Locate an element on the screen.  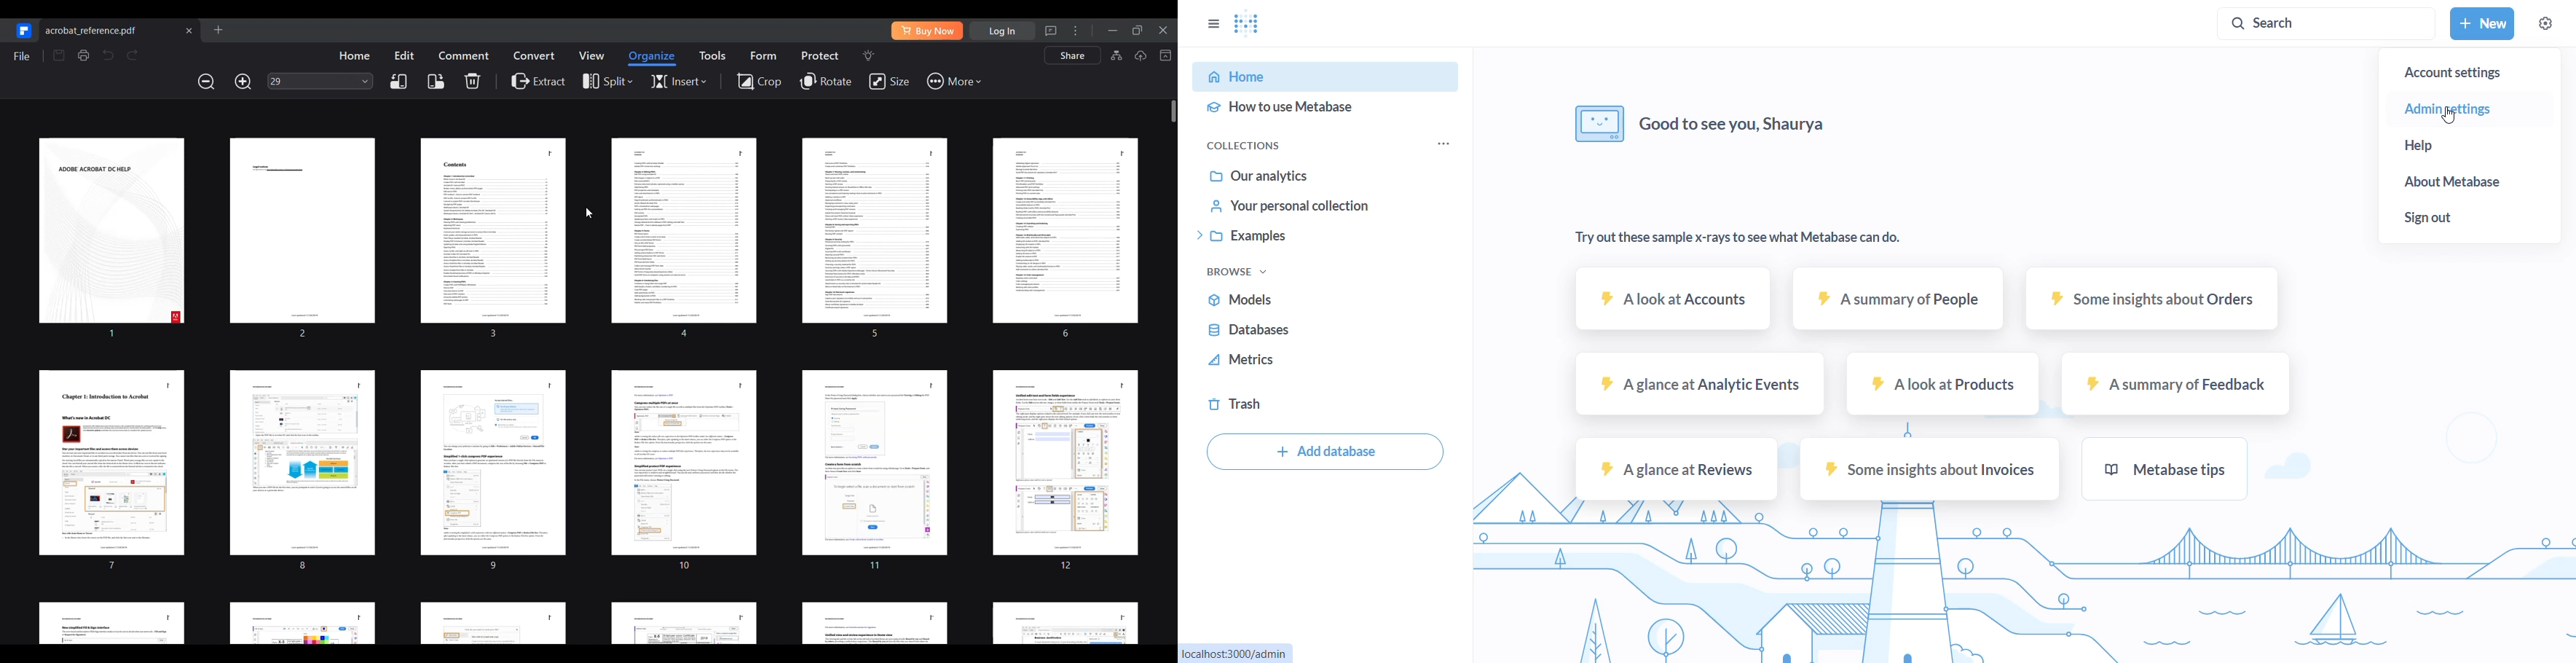
cursor is located at coordinates (2542, 28).